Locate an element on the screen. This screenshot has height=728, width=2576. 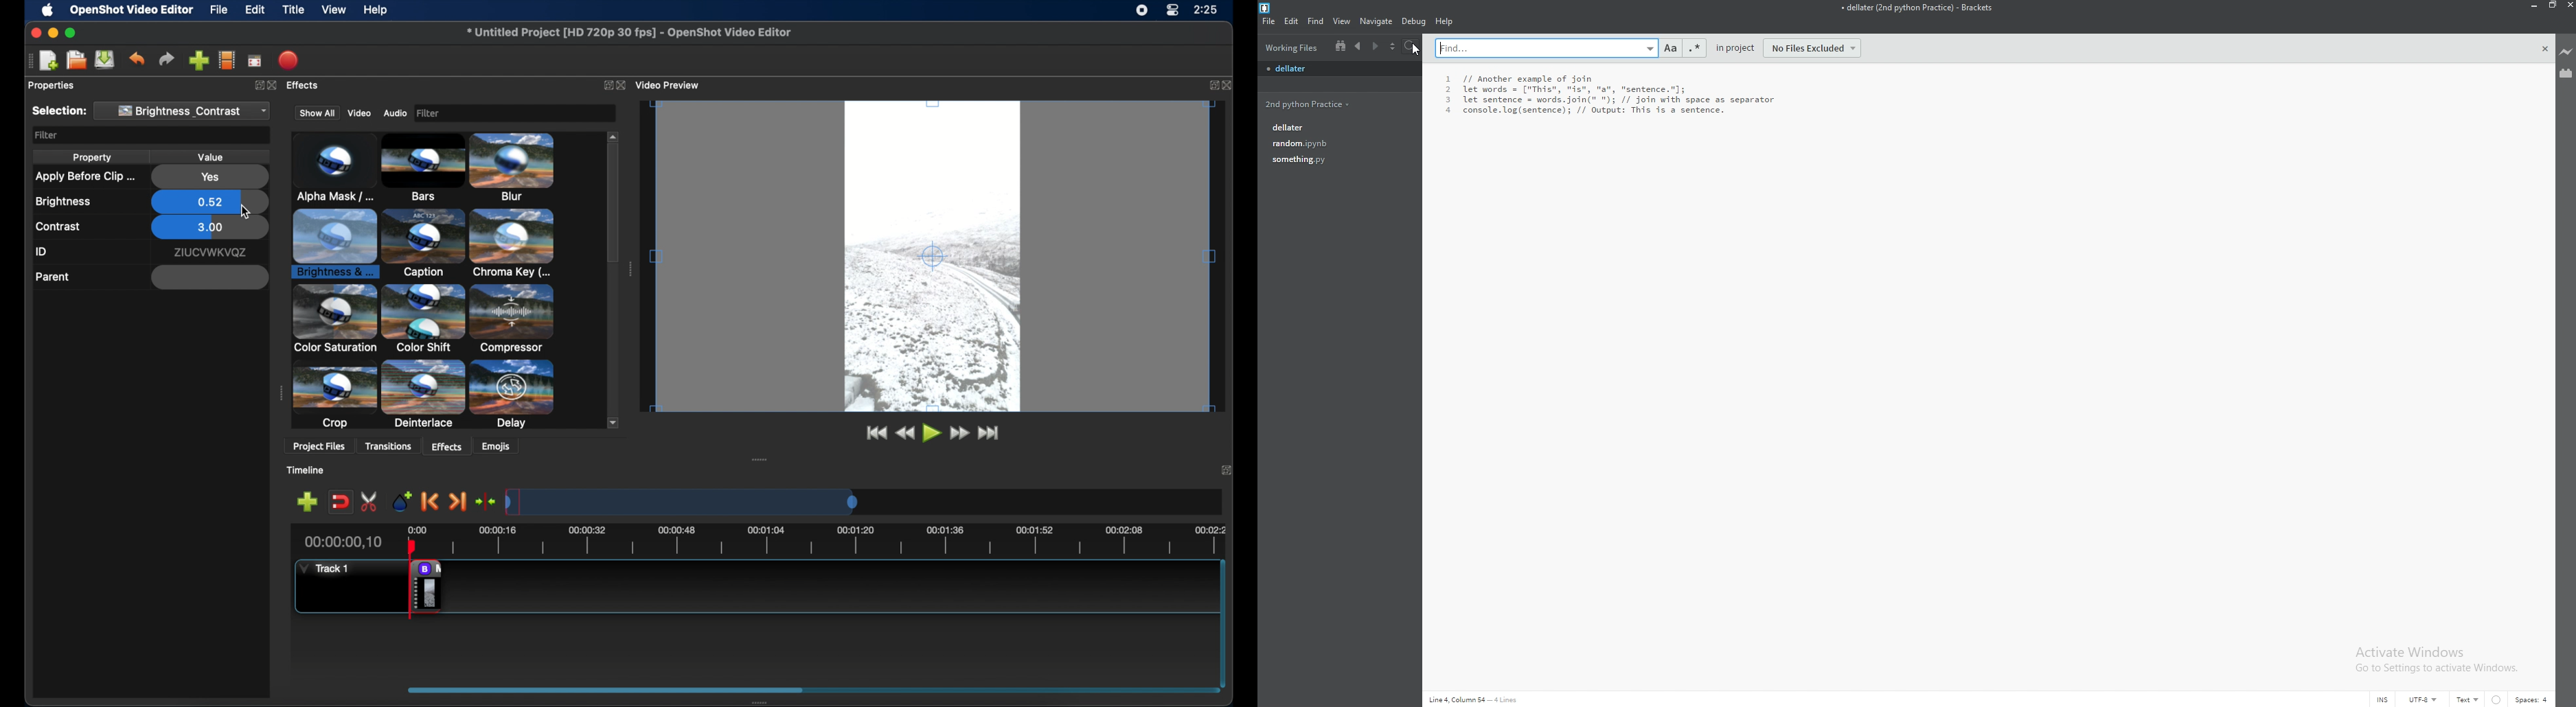
bars is located at coordinates (327, 168).